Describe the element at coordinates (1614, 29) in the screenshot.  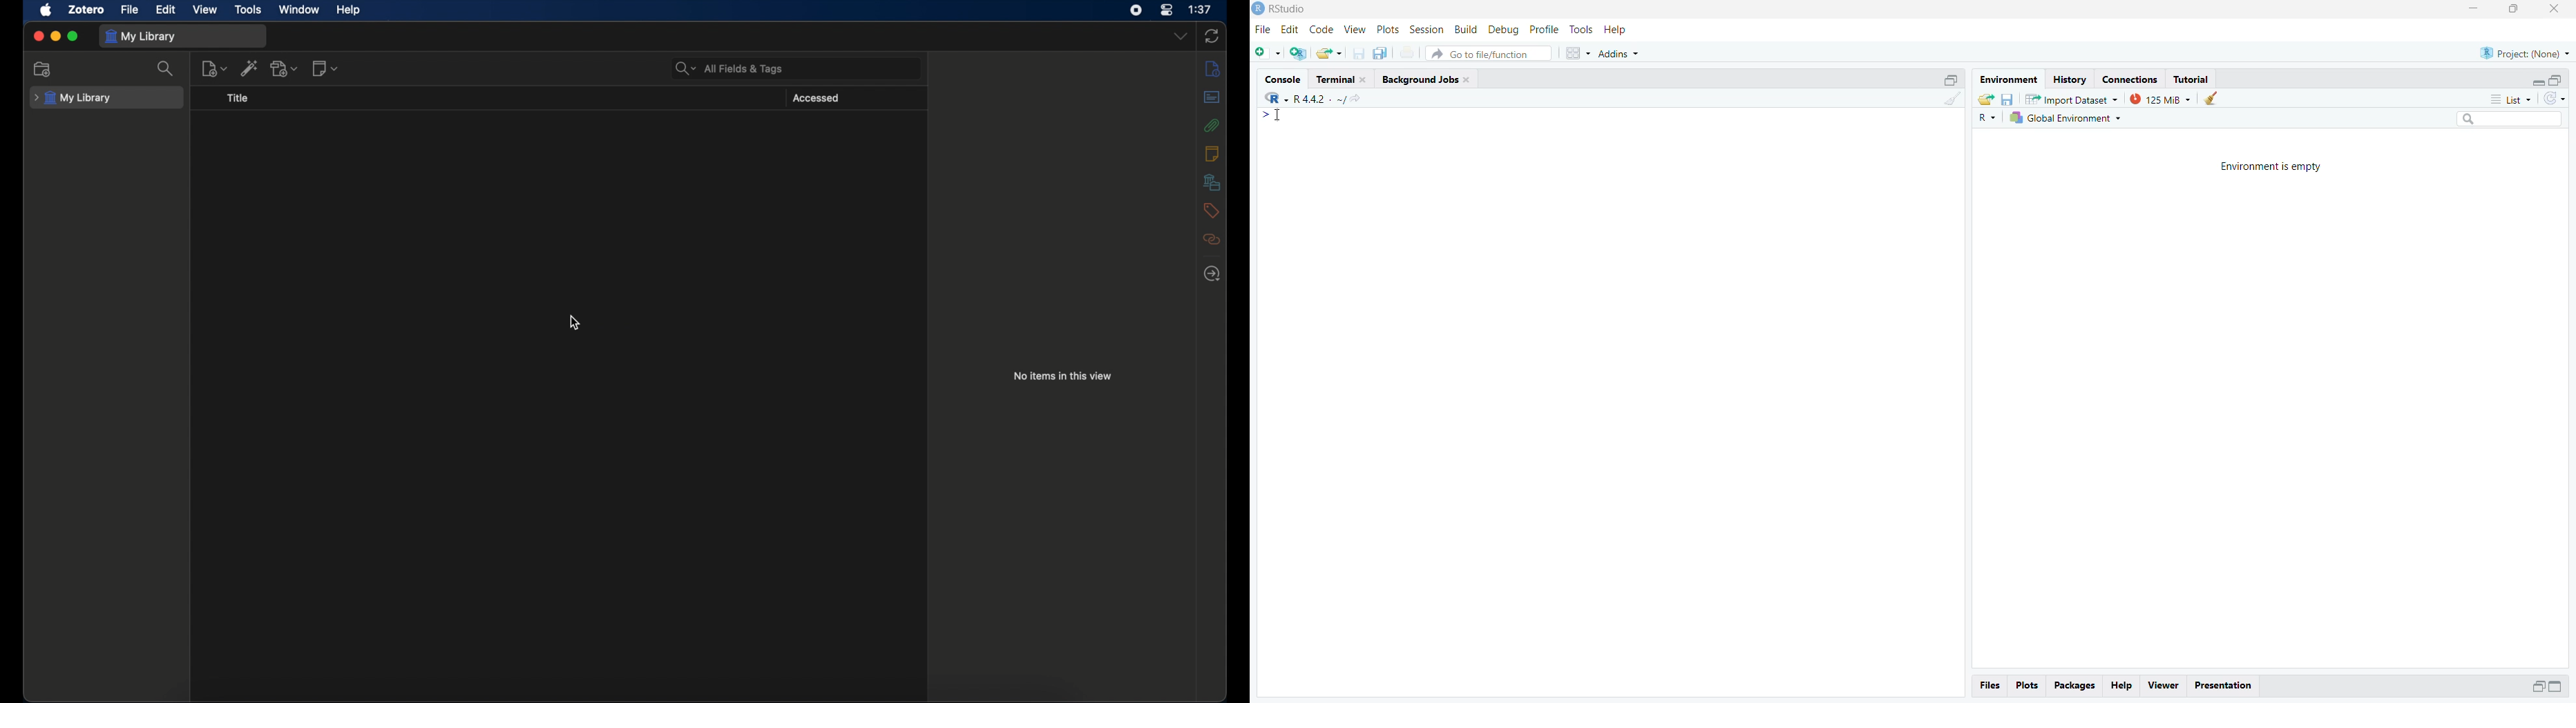
I see `Help` at that location.